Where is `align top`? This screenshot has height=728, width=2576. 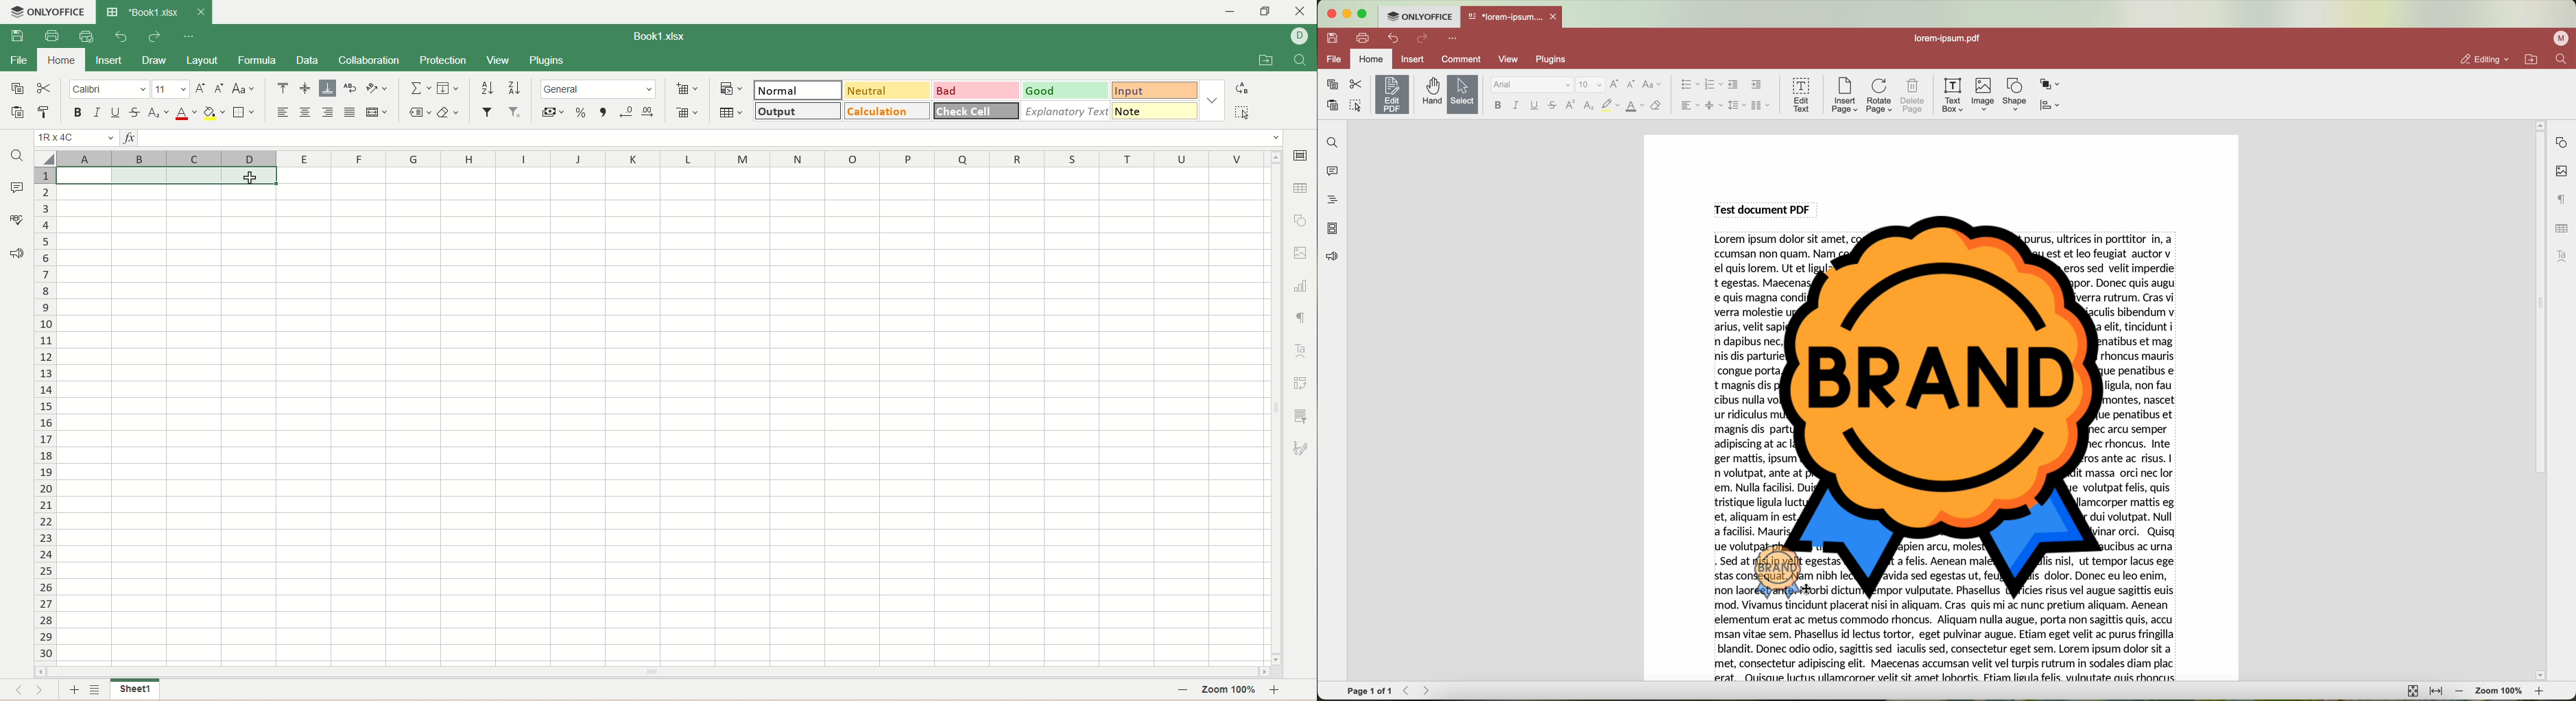
align top is located at coordinates (283, 90).